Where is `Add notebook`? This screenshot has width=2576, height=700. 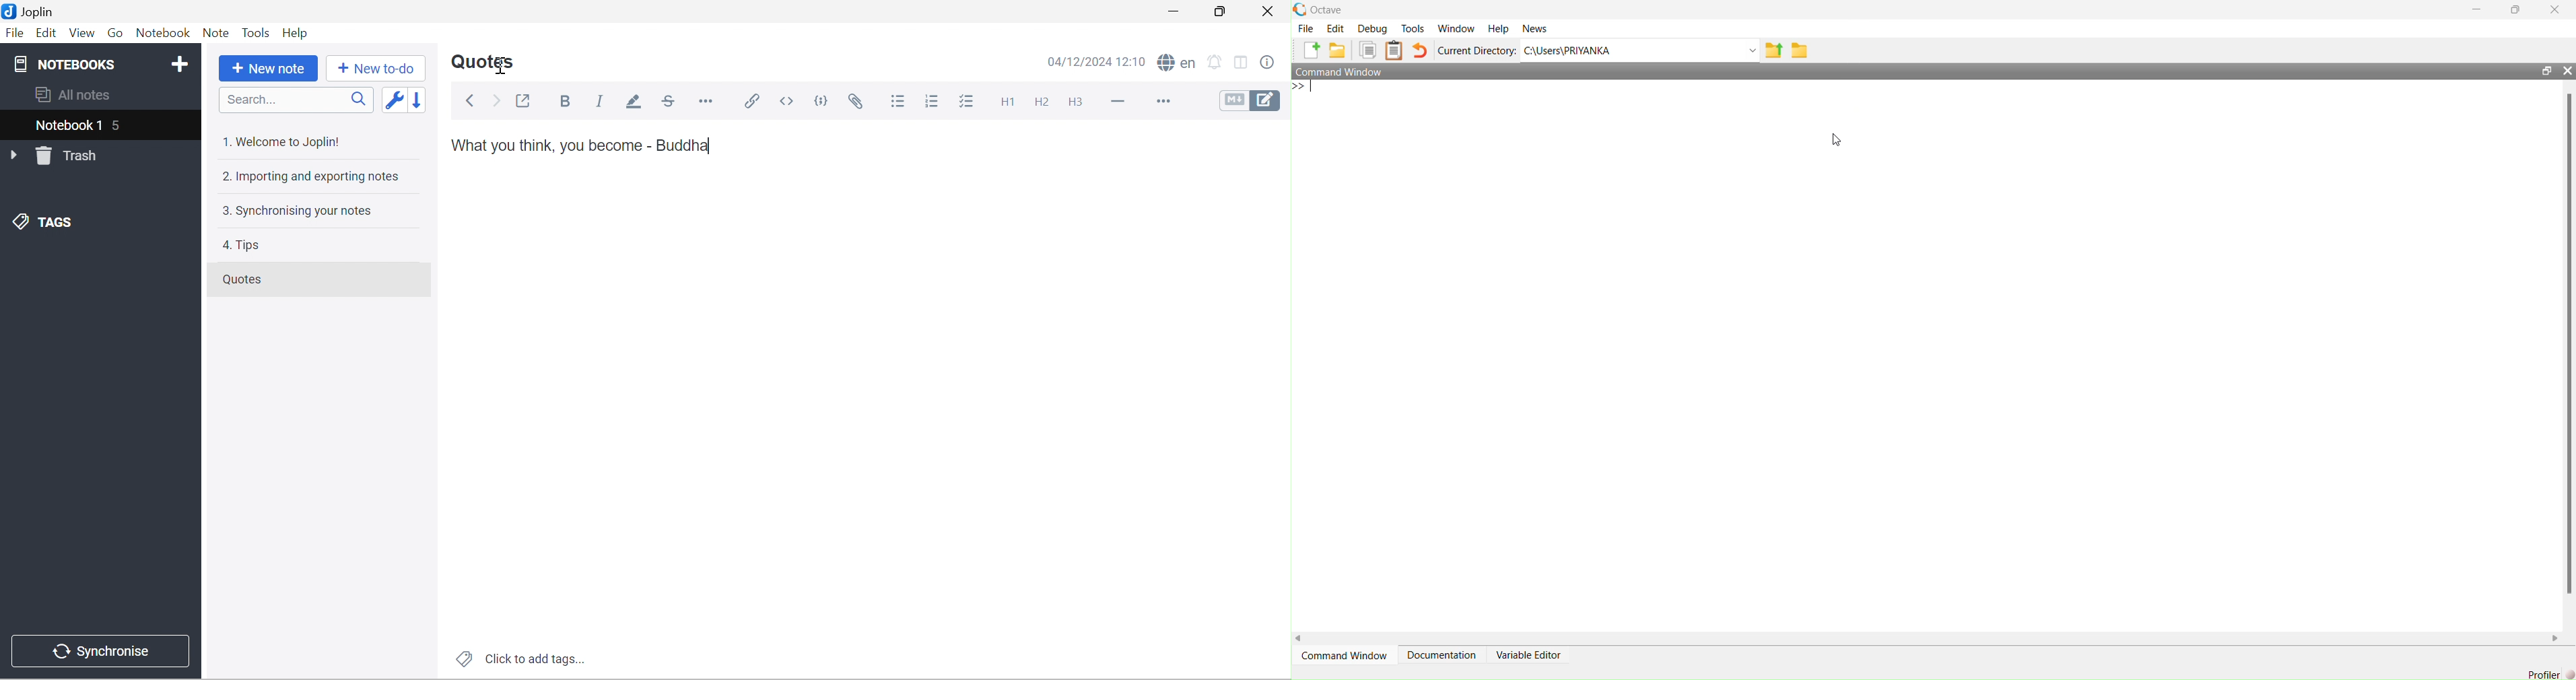 Add notebook is located at coordinates (182, 65).